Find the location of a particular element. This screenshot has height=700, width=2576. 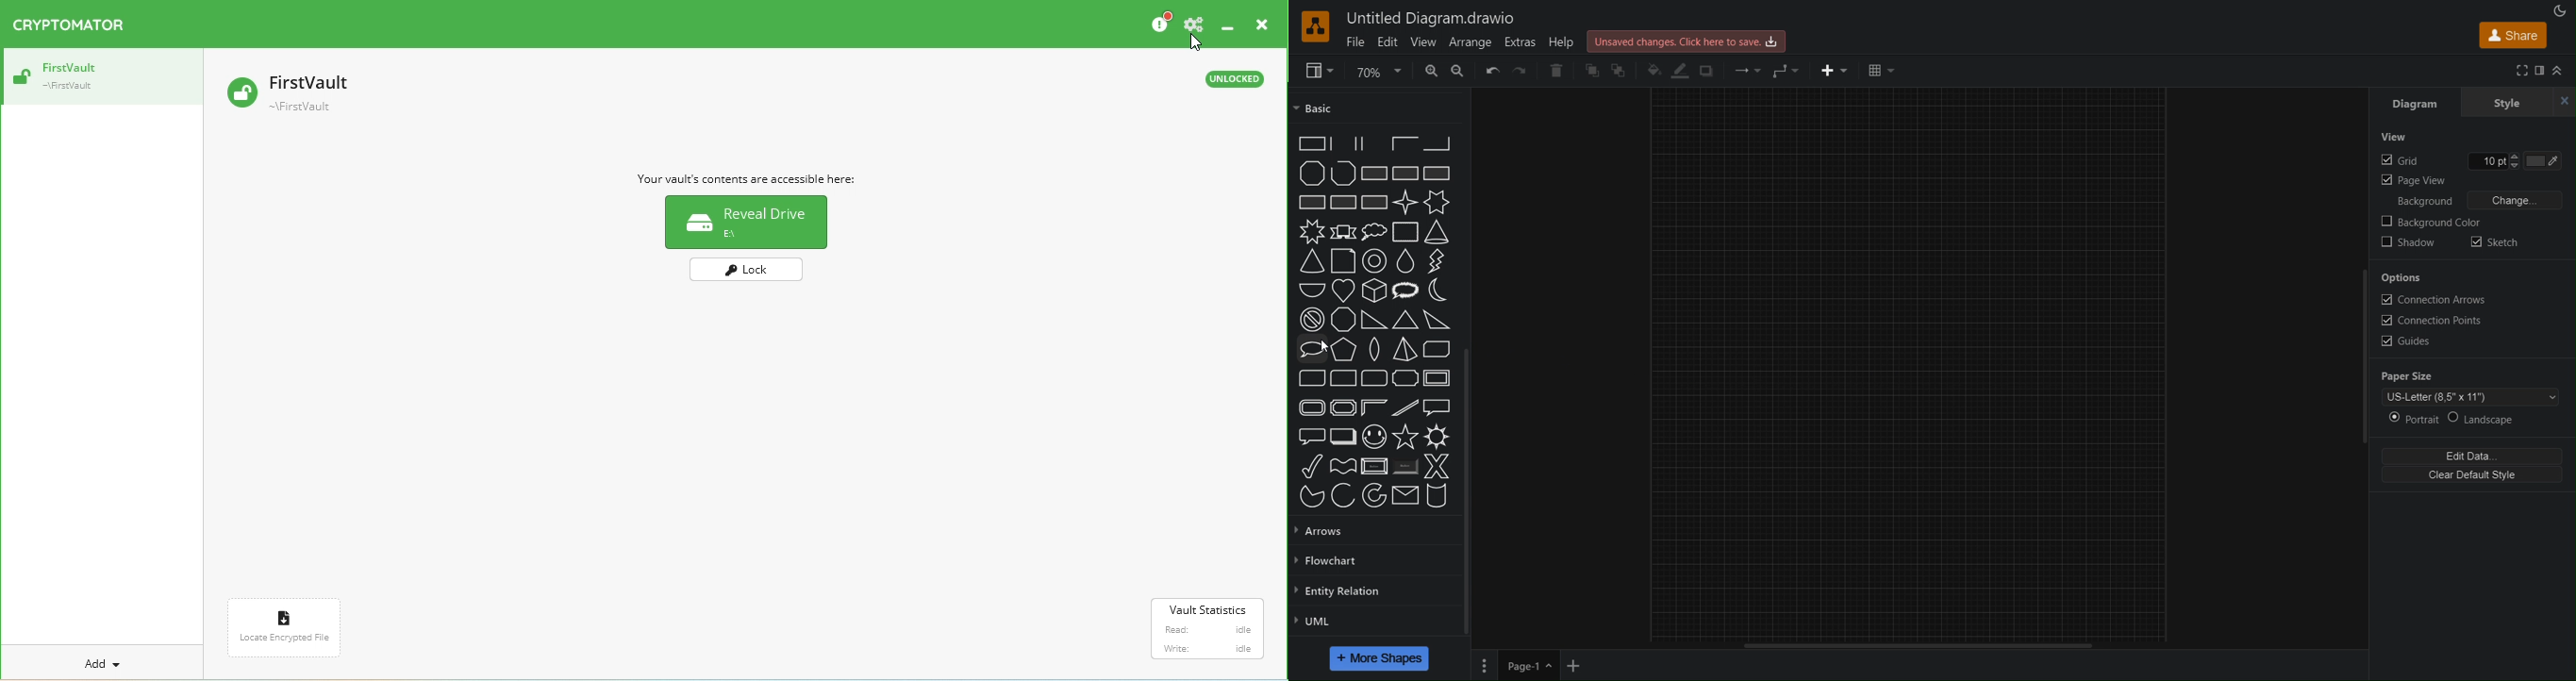

X is located at coordinates (1437, 466).